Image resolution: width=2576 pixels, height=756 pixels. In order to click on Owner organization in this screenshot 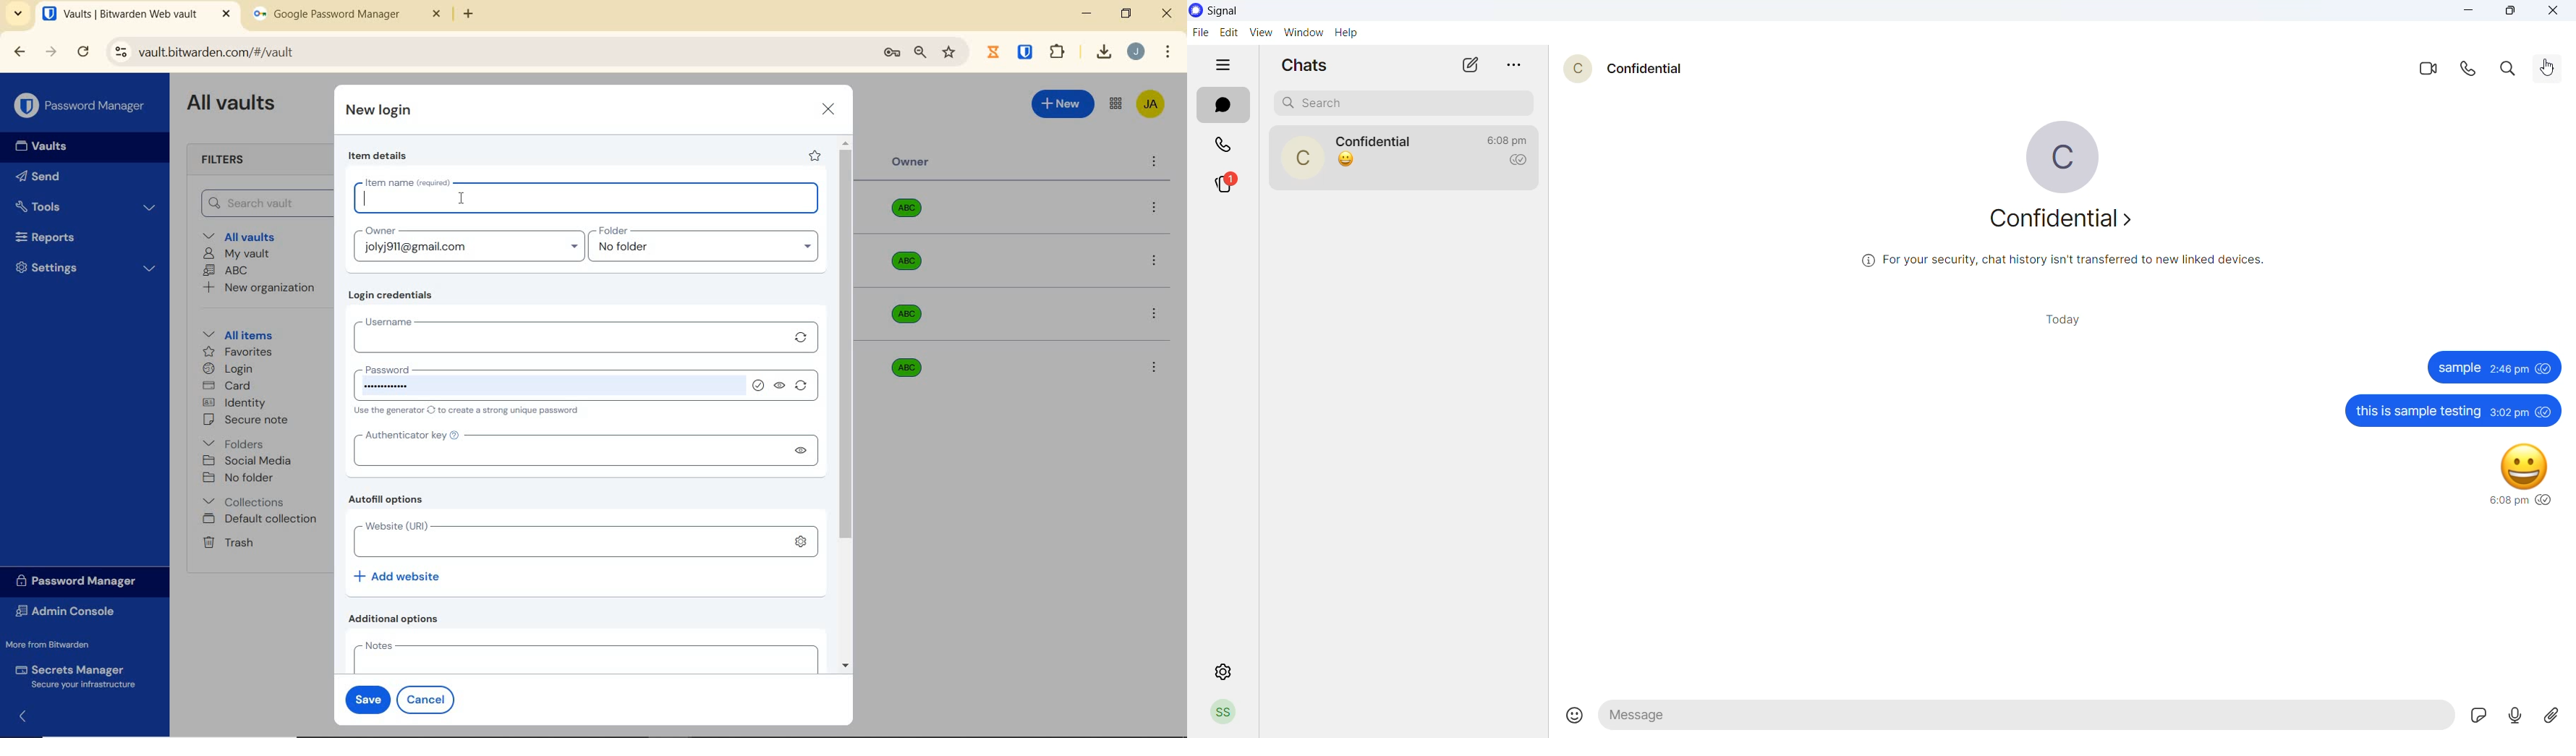, I will do `click(903, 366)`.